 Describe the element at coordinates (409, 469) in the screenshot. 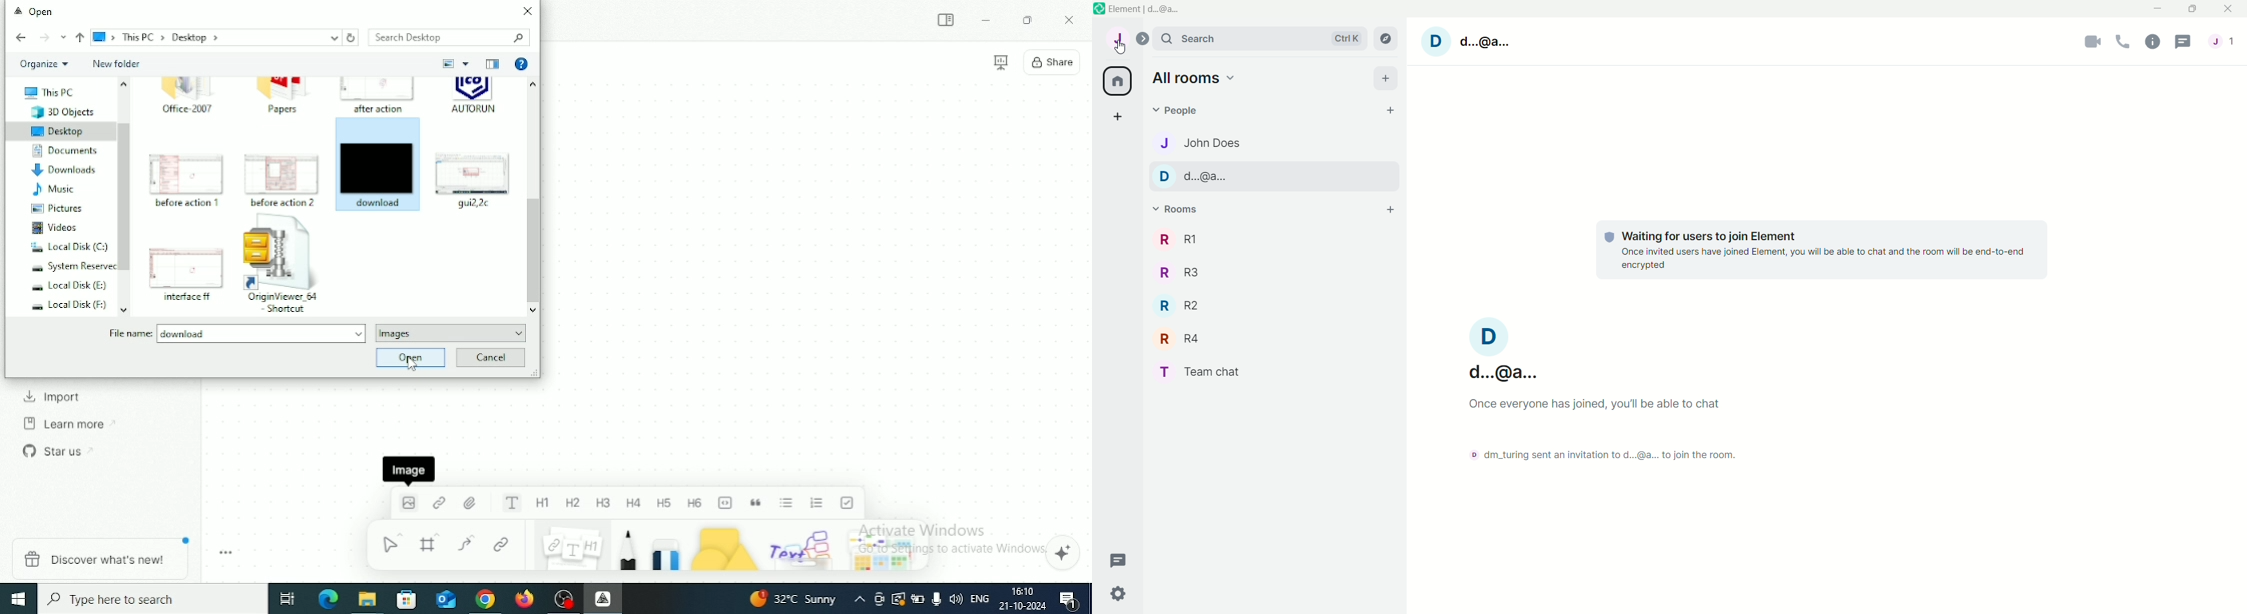

I see `Image` at that location.